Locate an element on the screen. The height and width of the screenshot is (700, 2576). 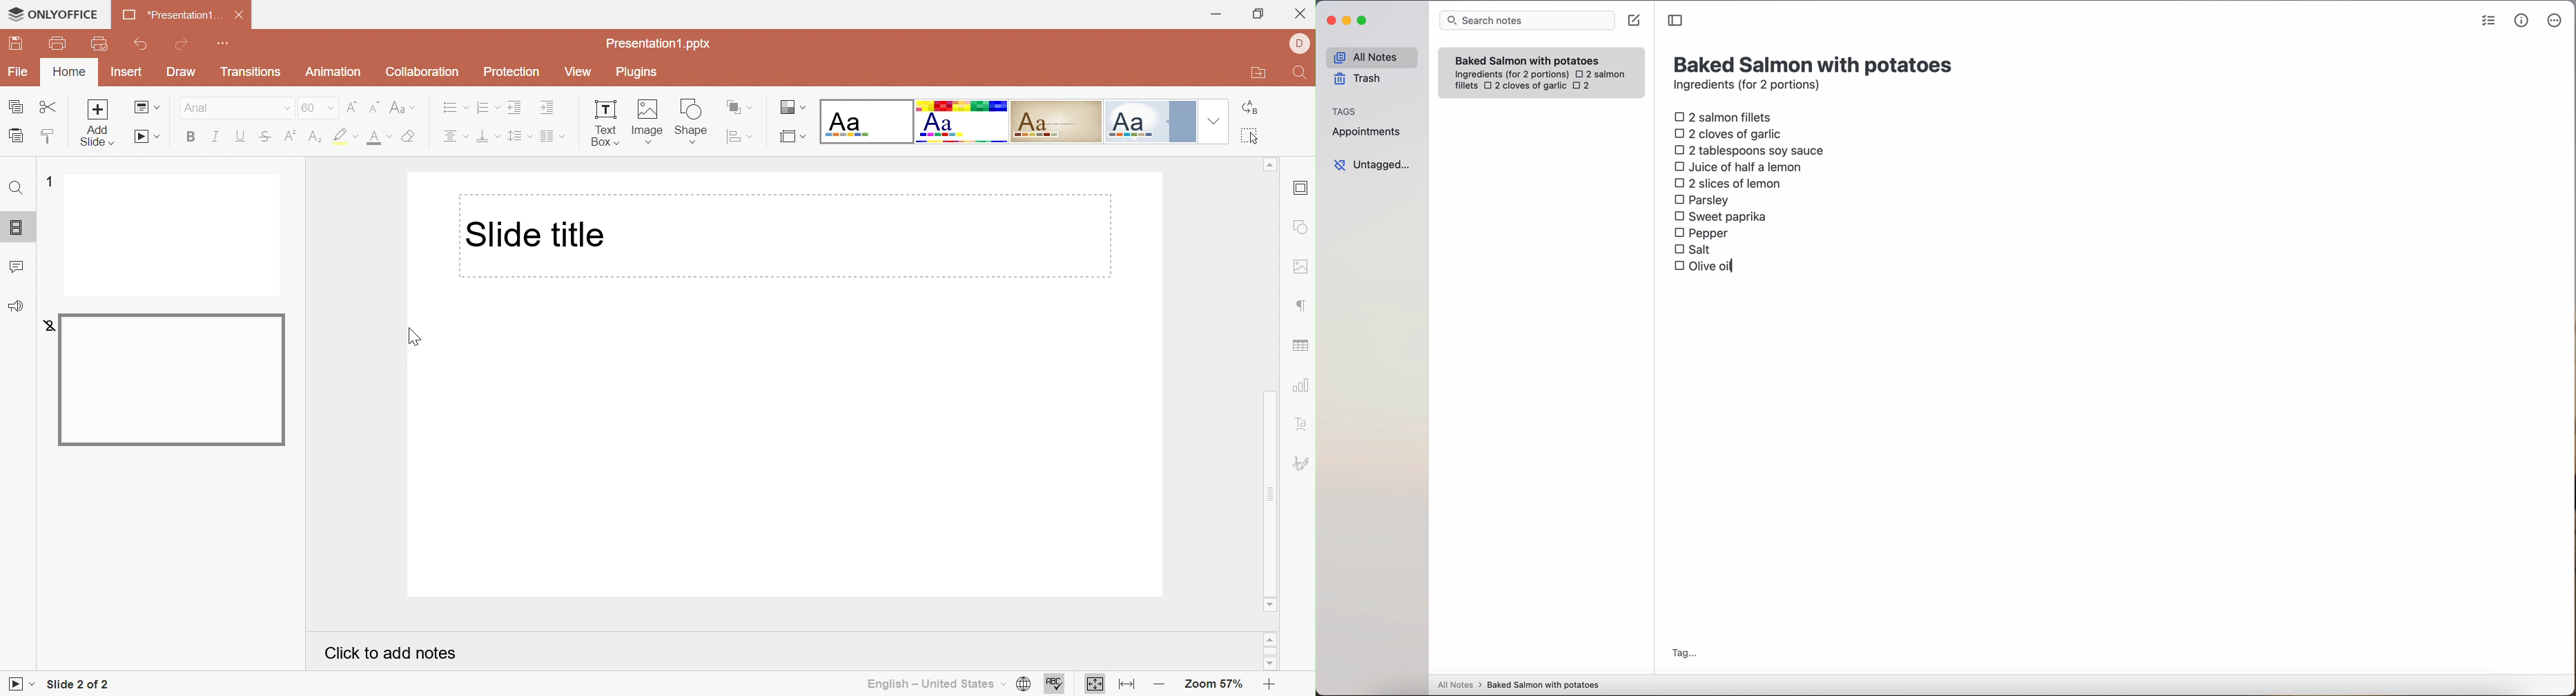
Find is located at coordinates (18, 189).